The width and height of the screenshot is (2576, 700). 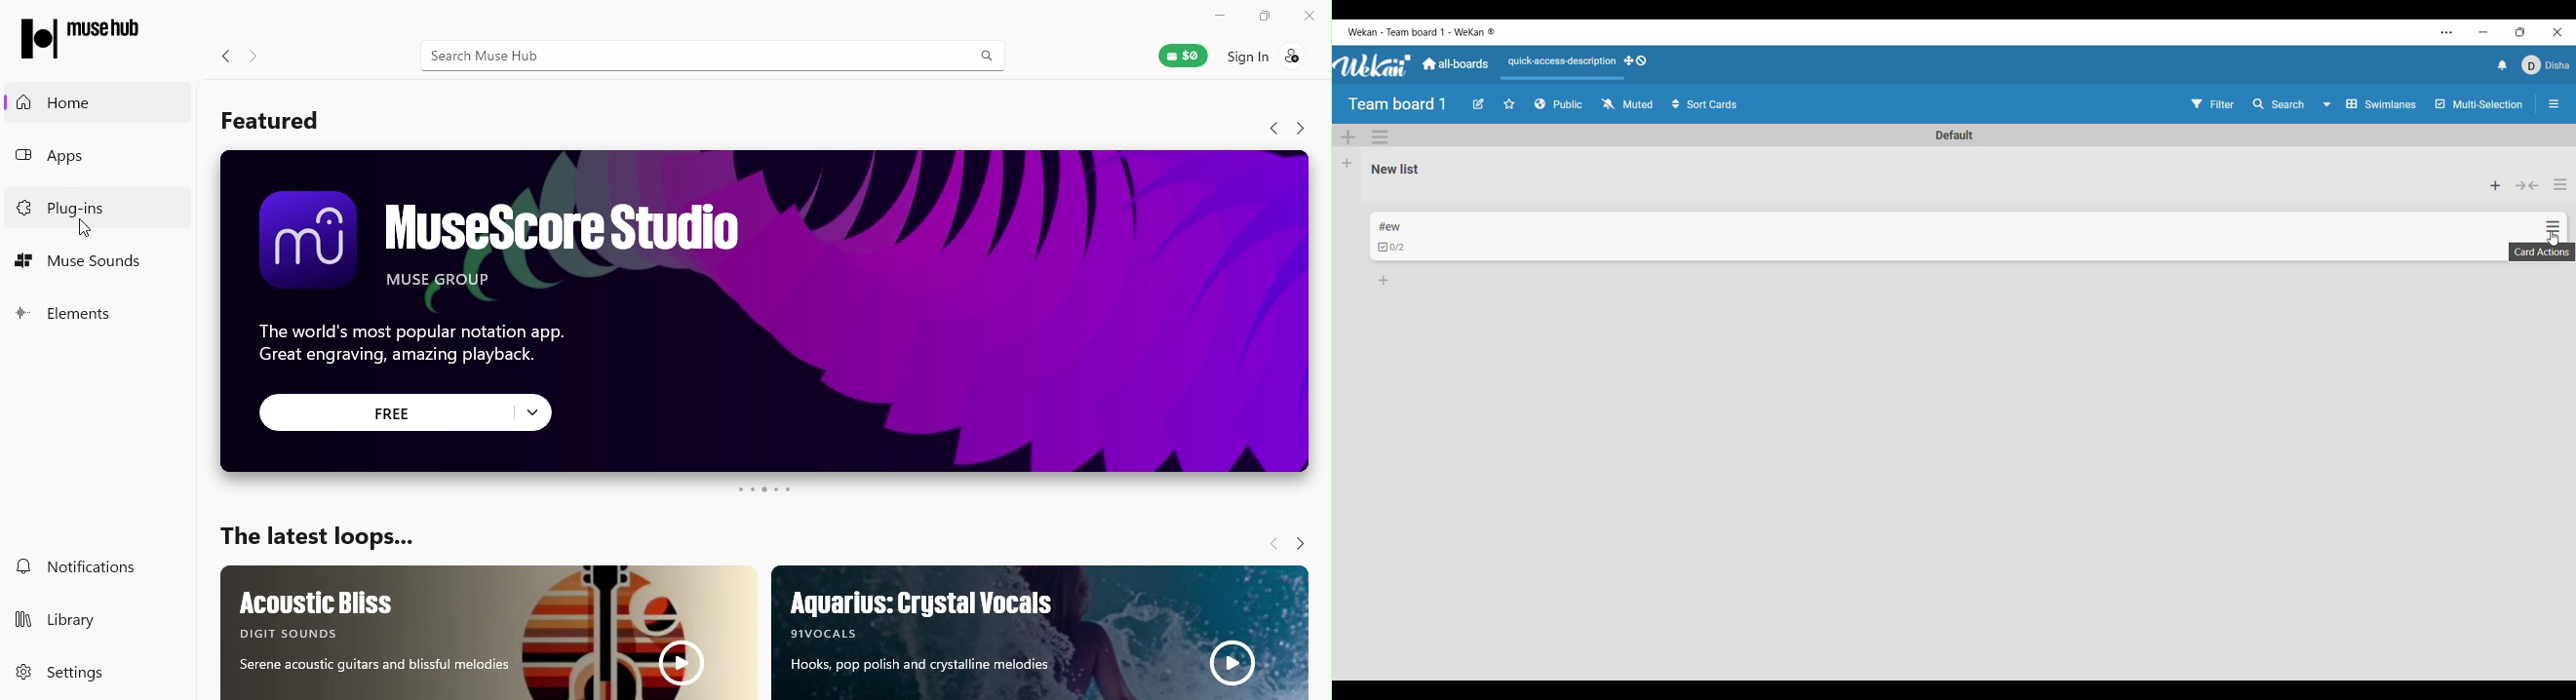 I want to click on cursor, so click(x=2551, y=240).